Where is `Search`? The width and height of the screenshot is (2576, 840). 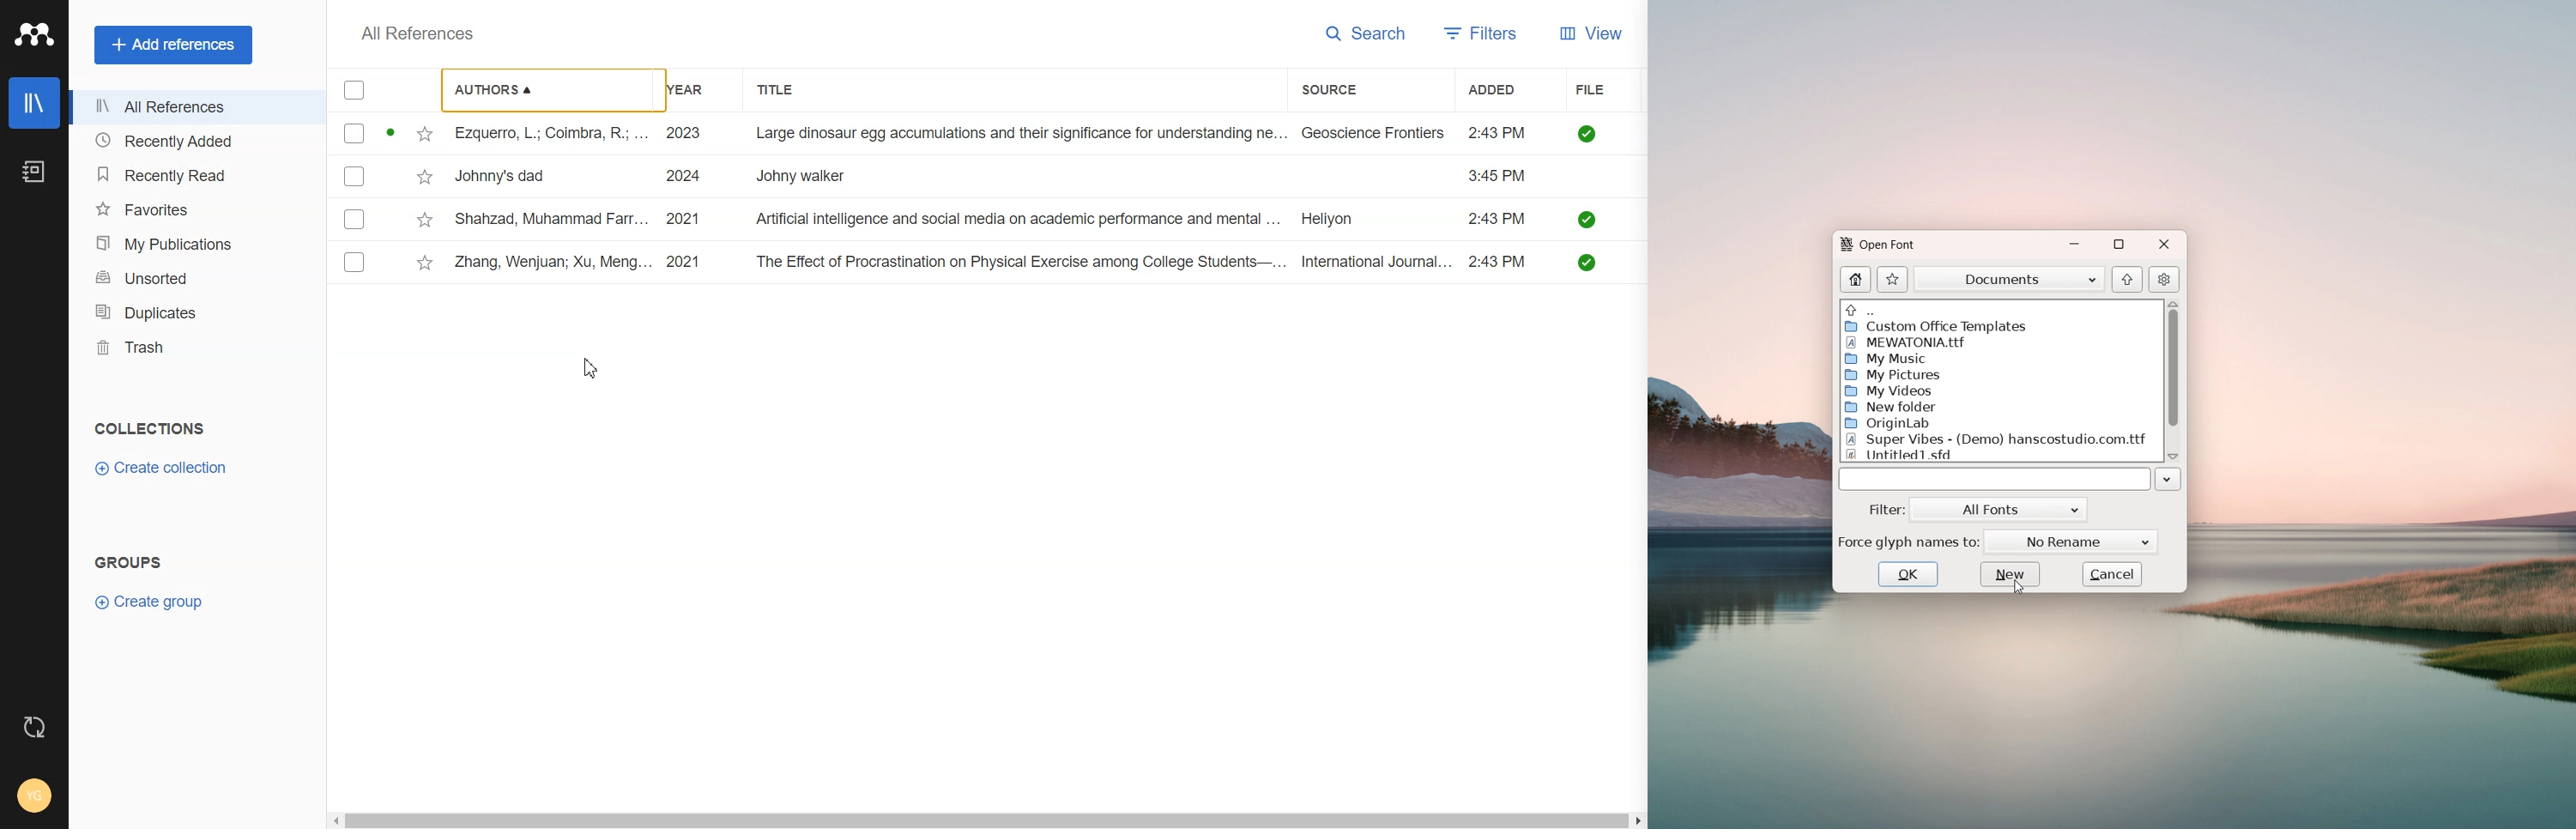 Search is located at coordinates (1366, 34).